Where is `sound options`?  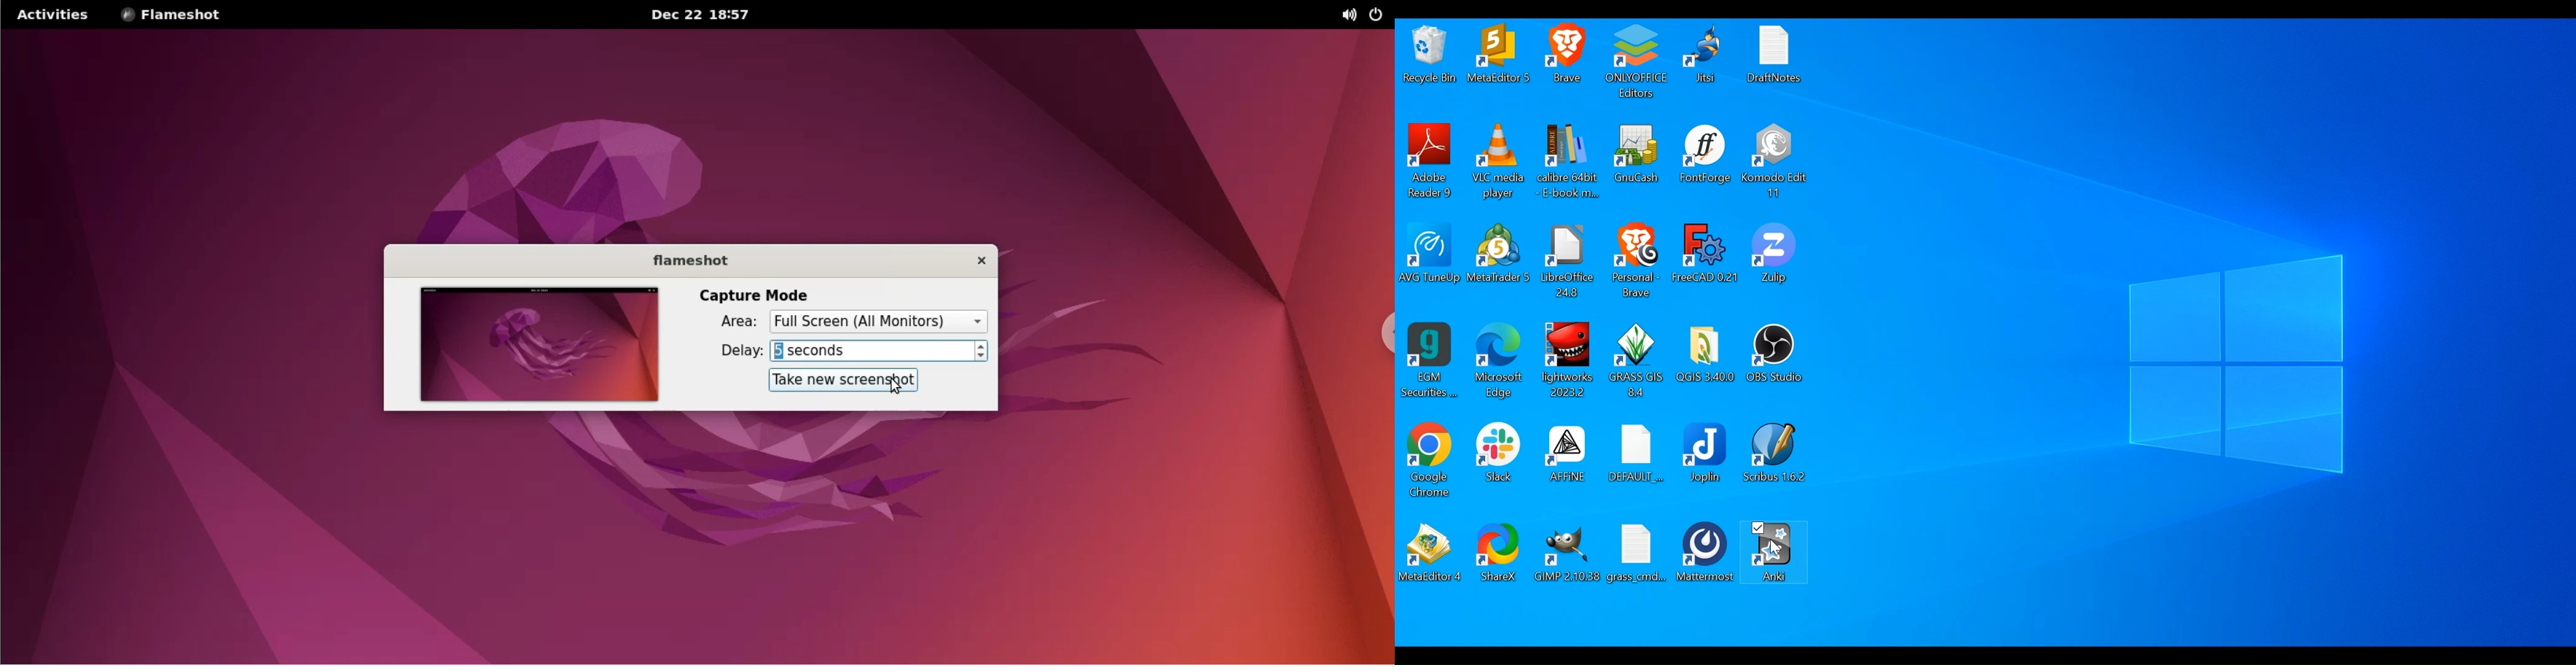 sound options is located at coordinates (1351, 15).